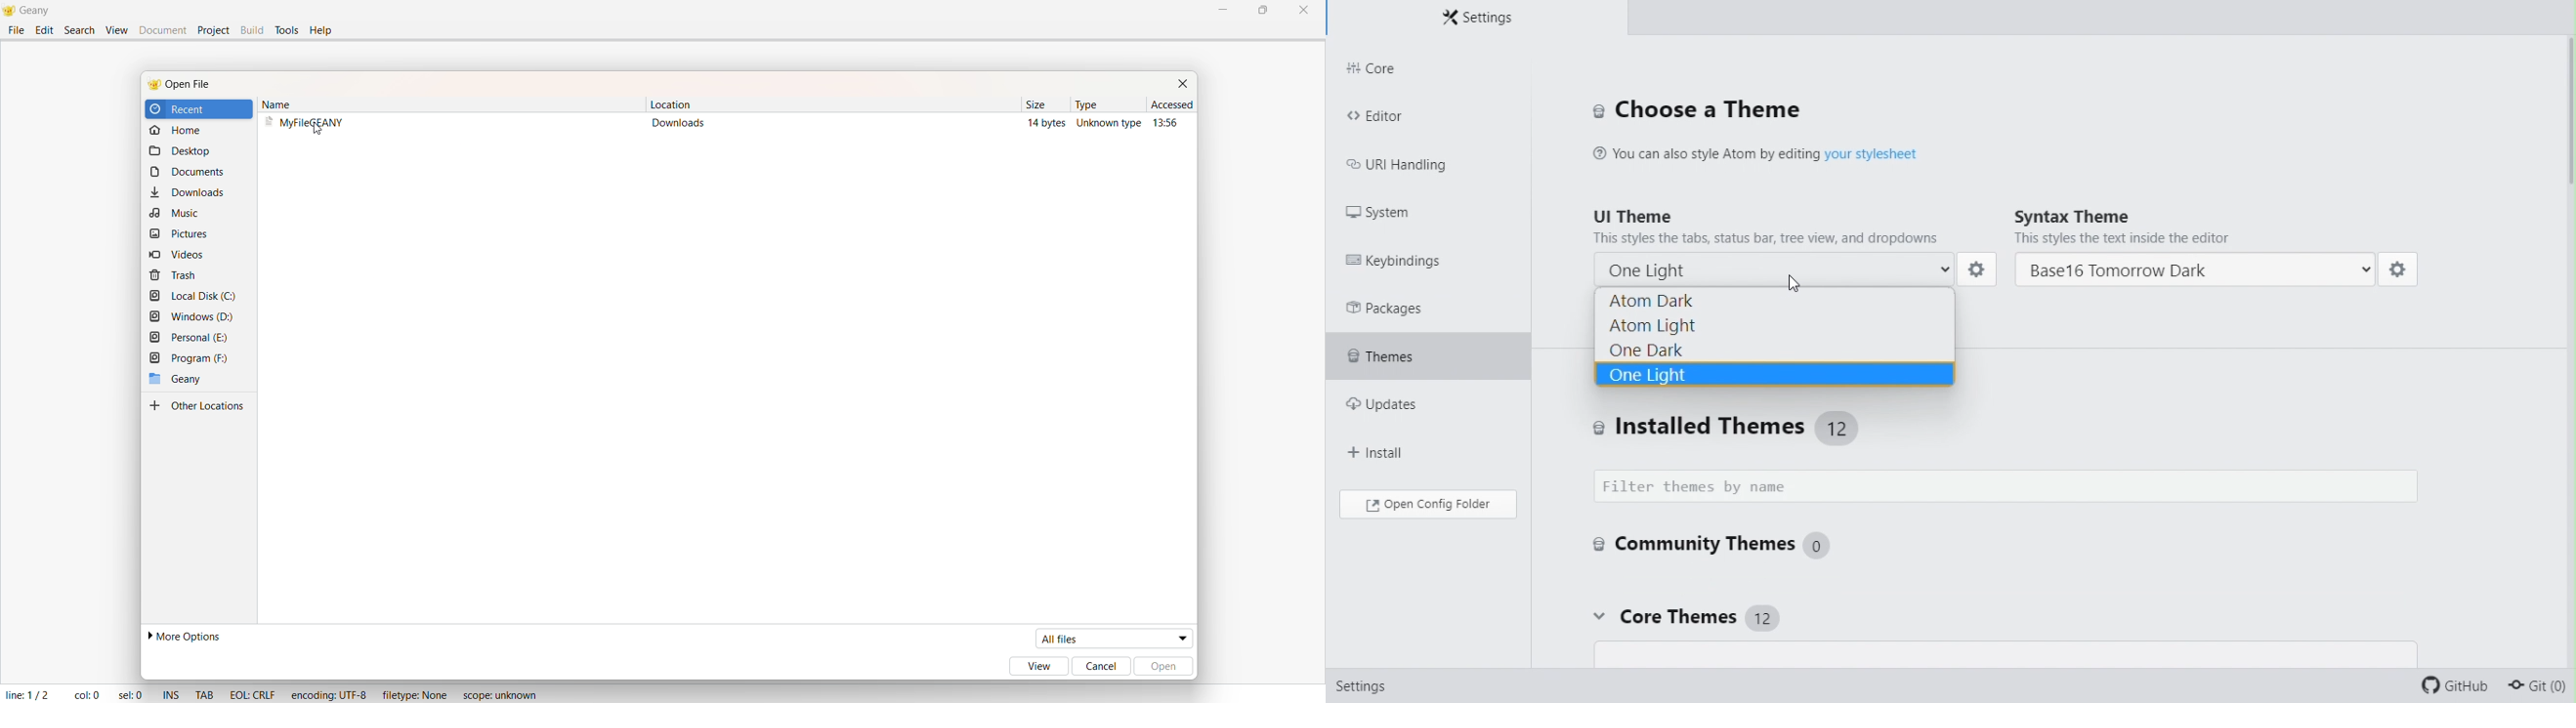 The image size is (2576, 728). What do you see at coordinates (1411, 160) in the screenshot?
I see `URL handling` at bounding box center [1411, 160].